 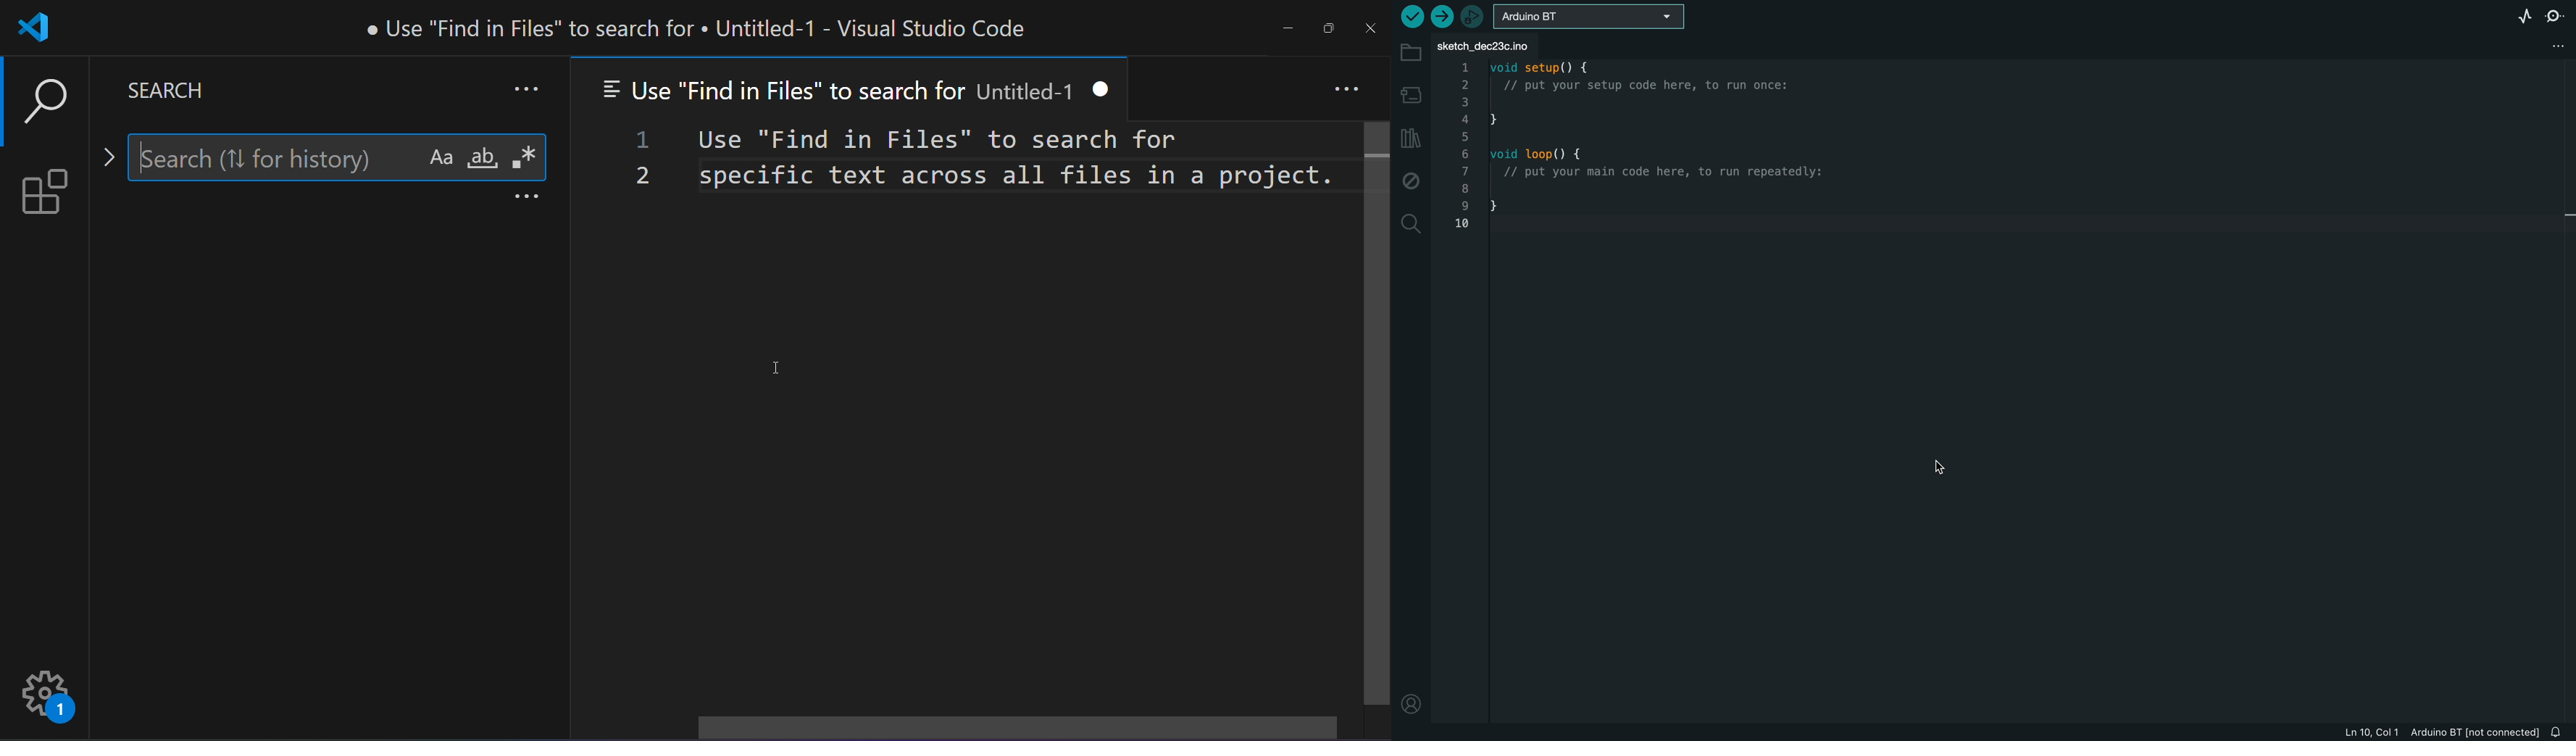 I want to click on folder, so click(x=1411, y=54).